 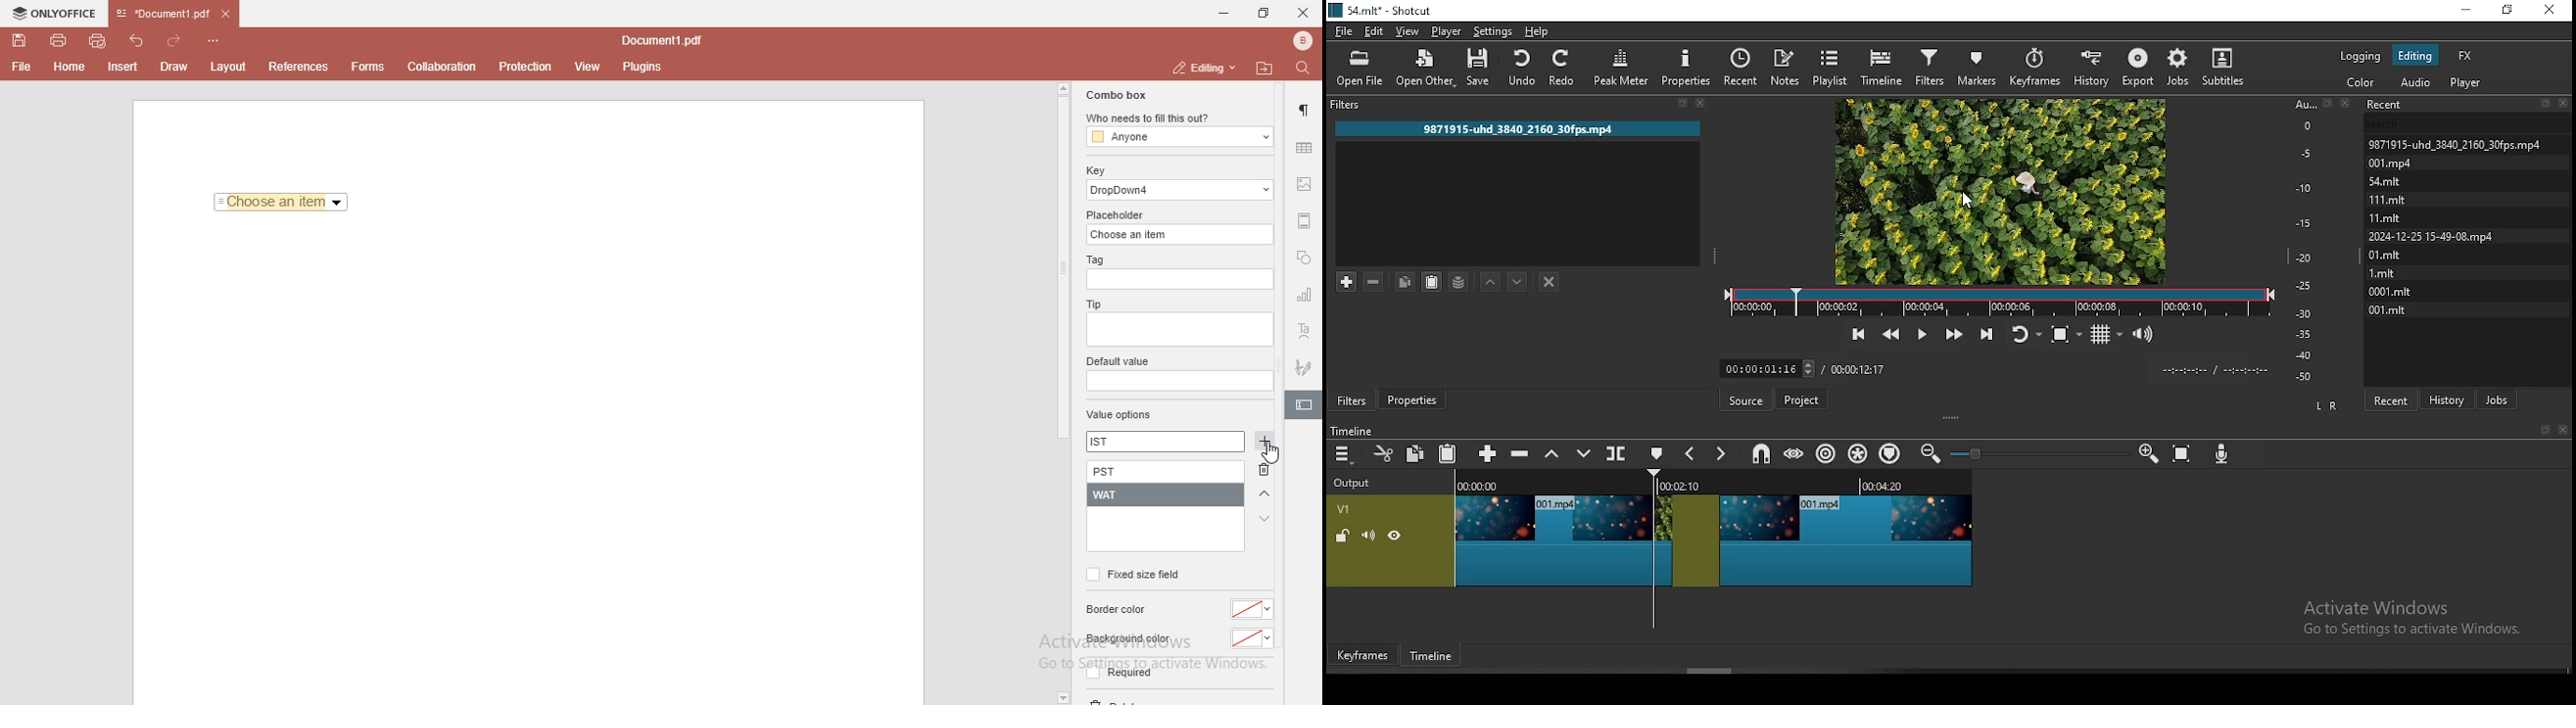 What do you see at coordinates (1307, 186) in the screenshot?
I see `image` at bounding box center [1307, 186].